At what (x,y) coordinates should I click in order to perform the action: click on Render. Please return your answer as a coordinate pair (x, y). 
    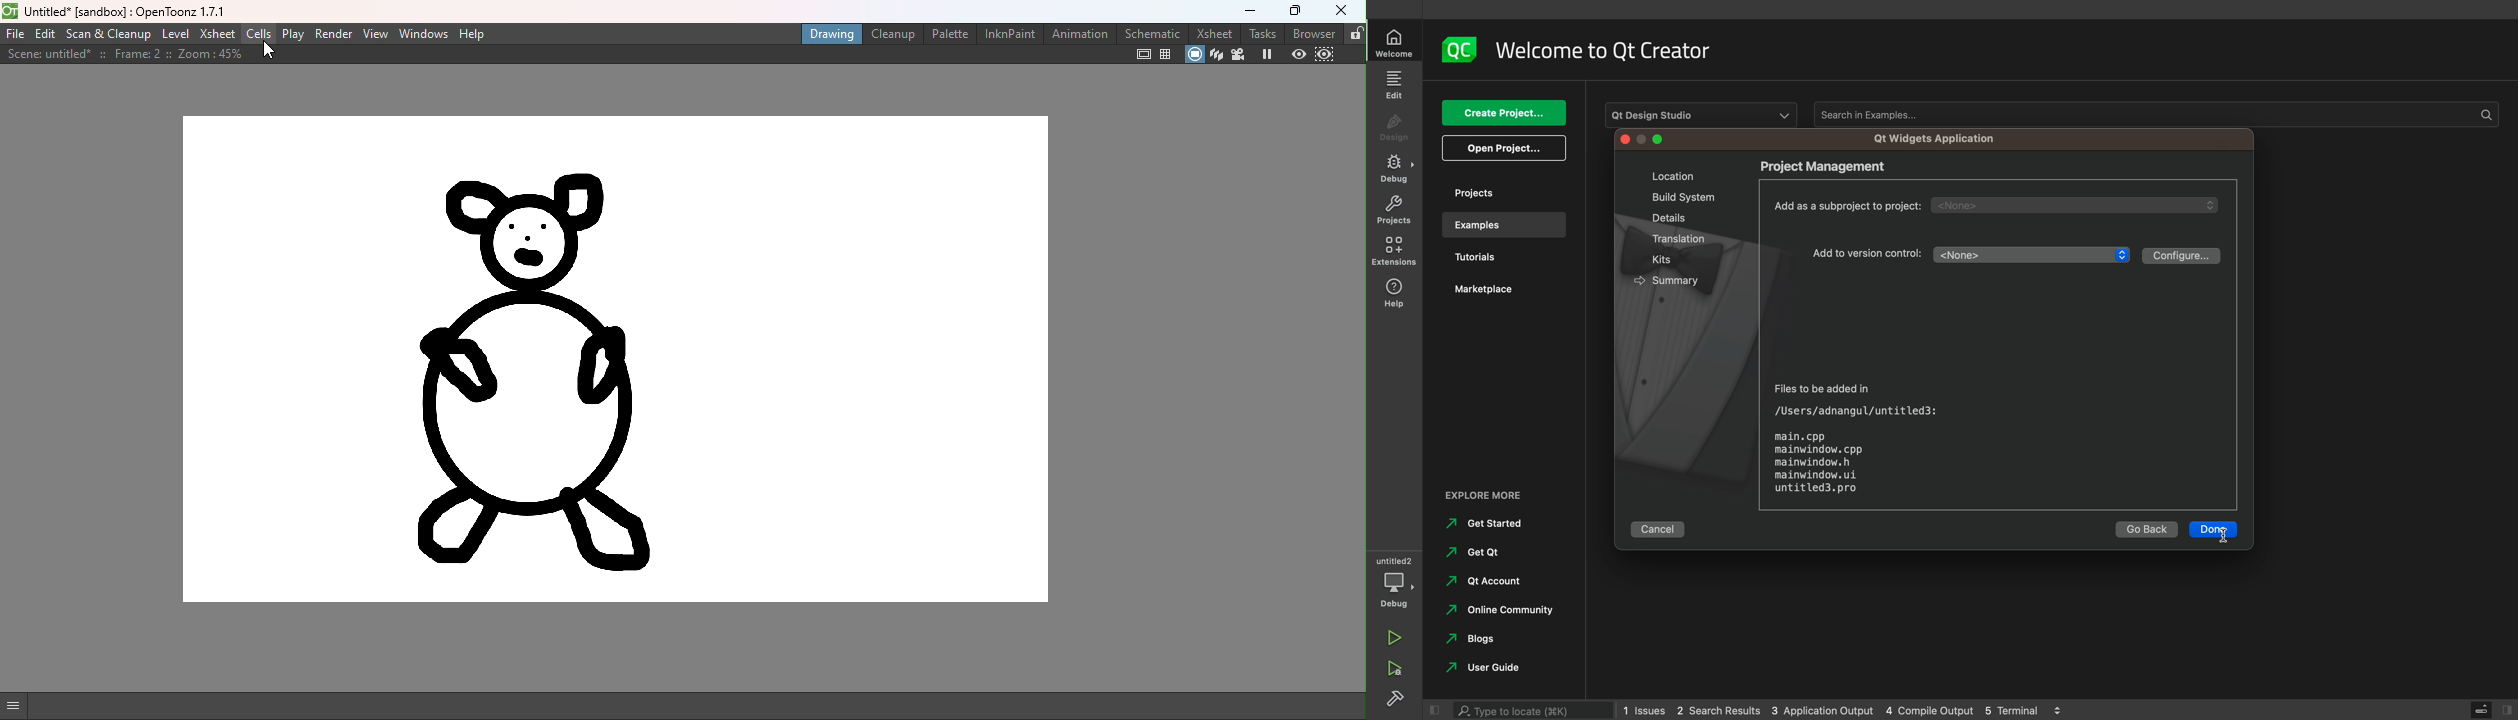
    Looking at the image, I should click on (333, 33).